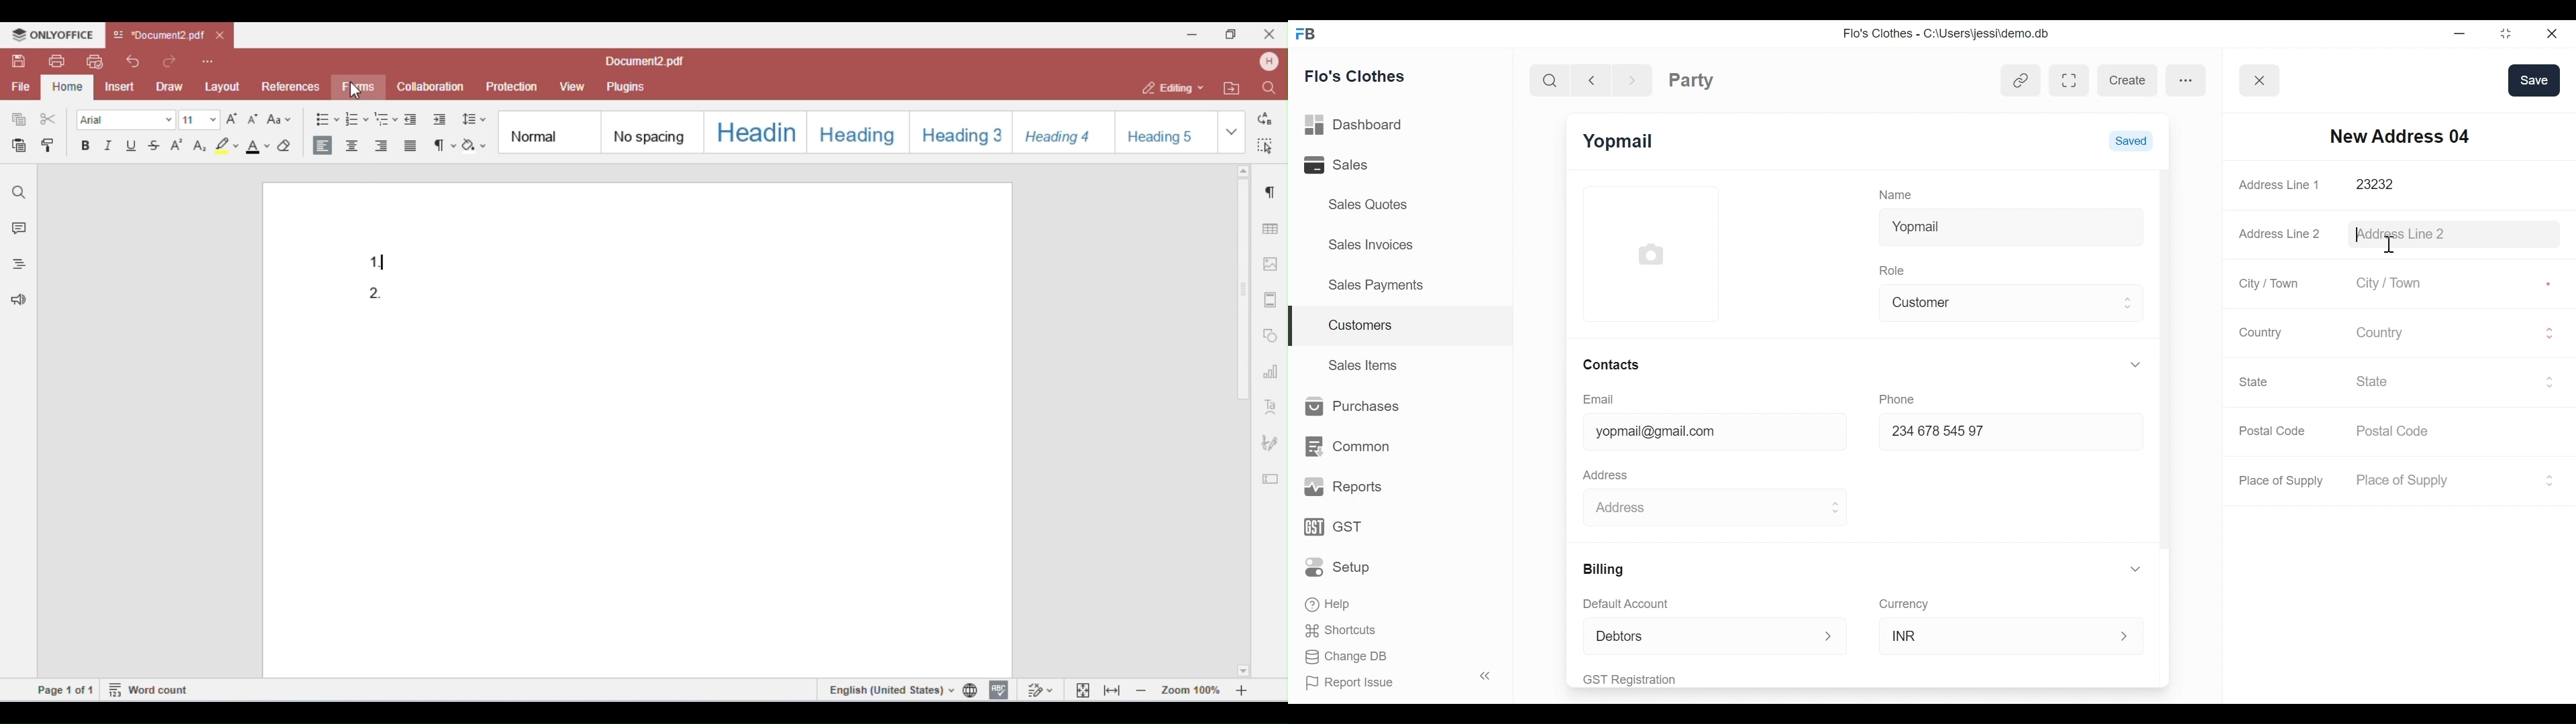 The width and height of the screenshot is (2576, 728). I want to click on Currency, so click(1904, 603).